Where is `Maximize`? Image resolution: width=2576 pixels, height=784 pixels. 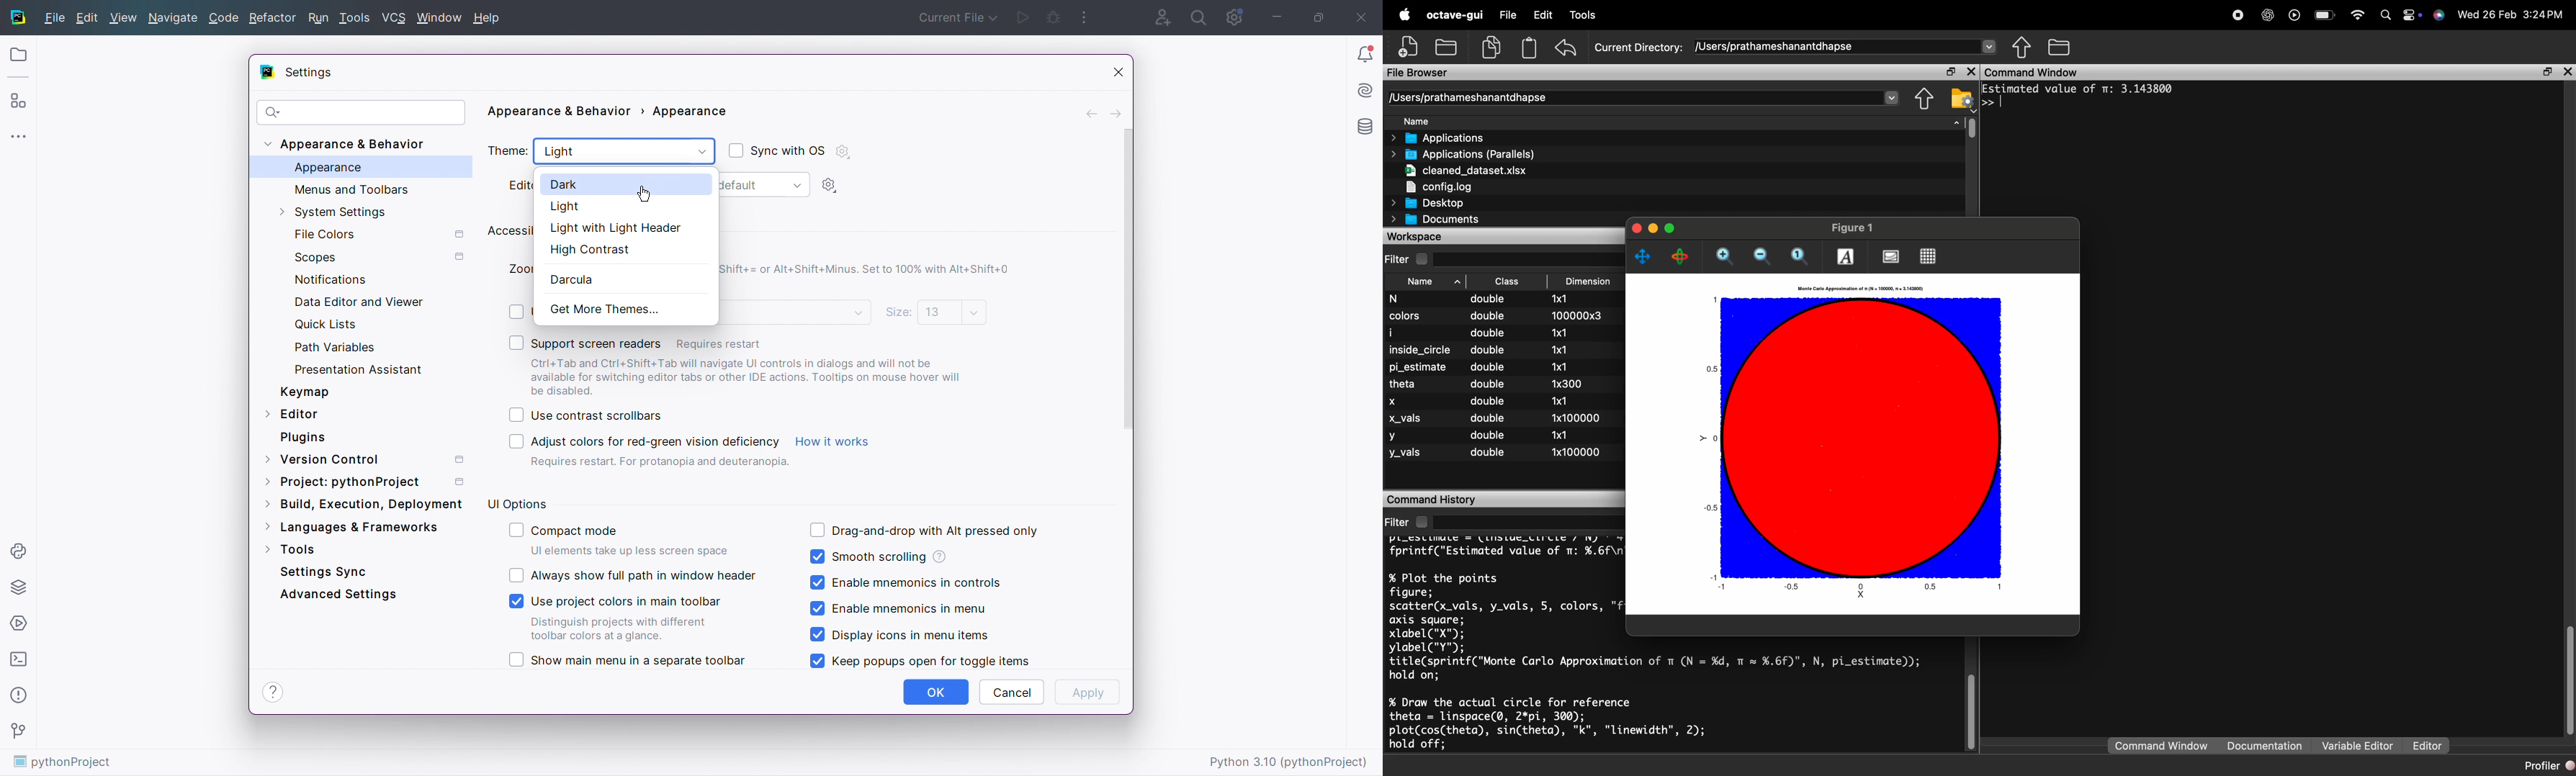
Maximize is located at coordinates (1948, 498).